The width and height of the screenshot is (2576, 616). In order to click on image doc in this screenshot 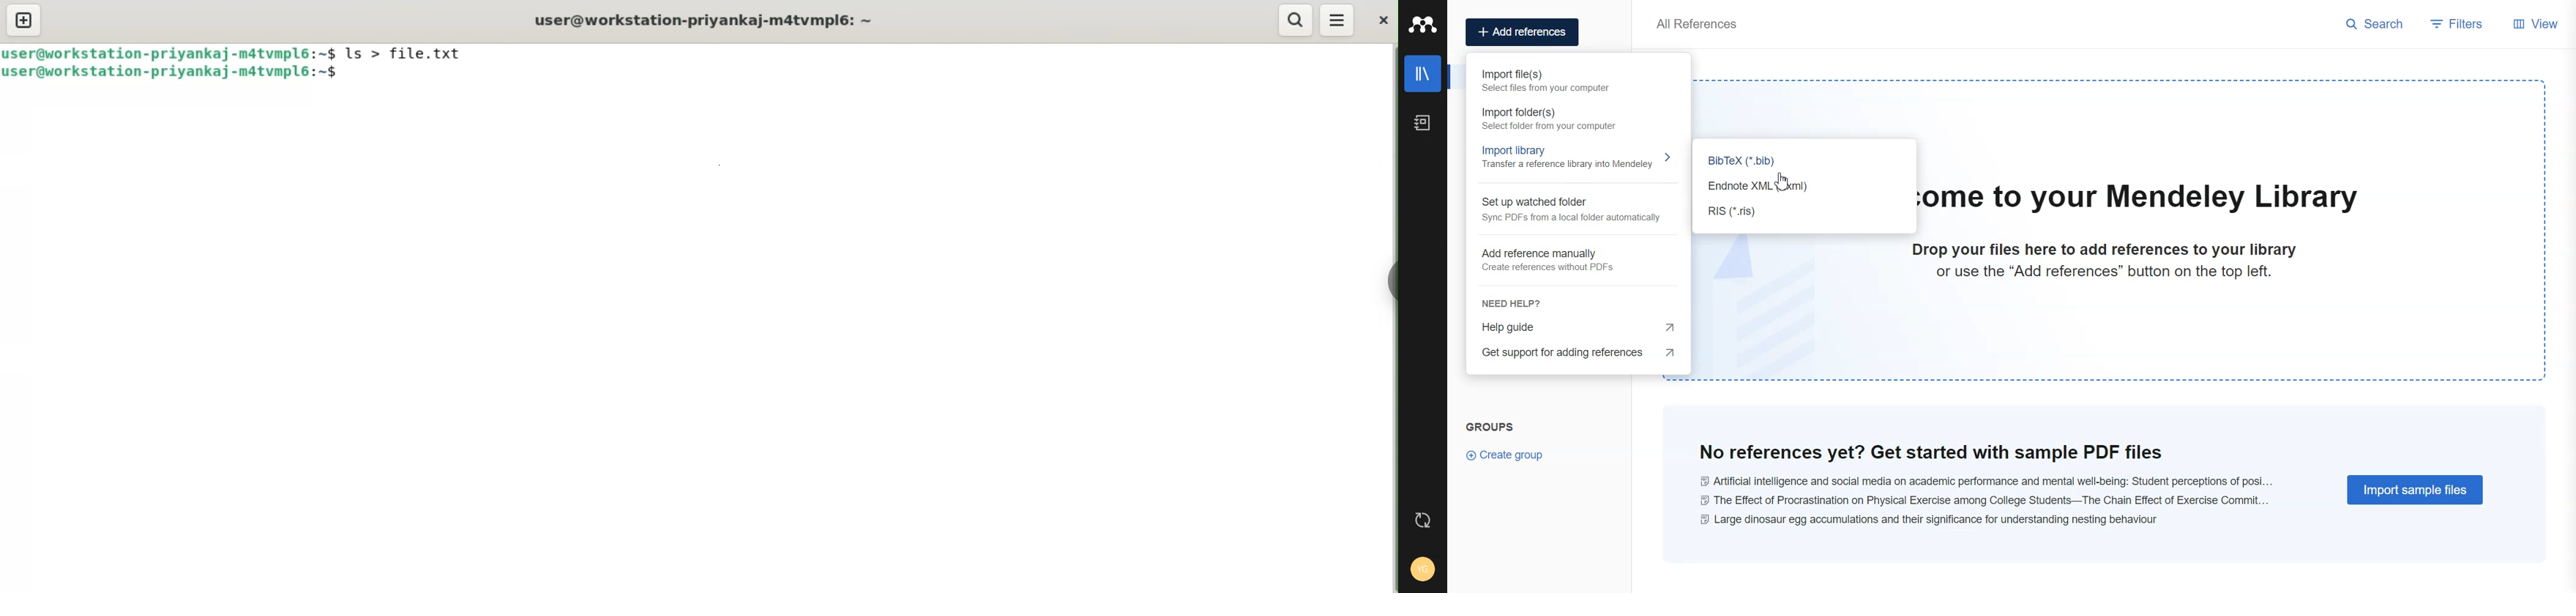, I will do `click(1795, 308)`.